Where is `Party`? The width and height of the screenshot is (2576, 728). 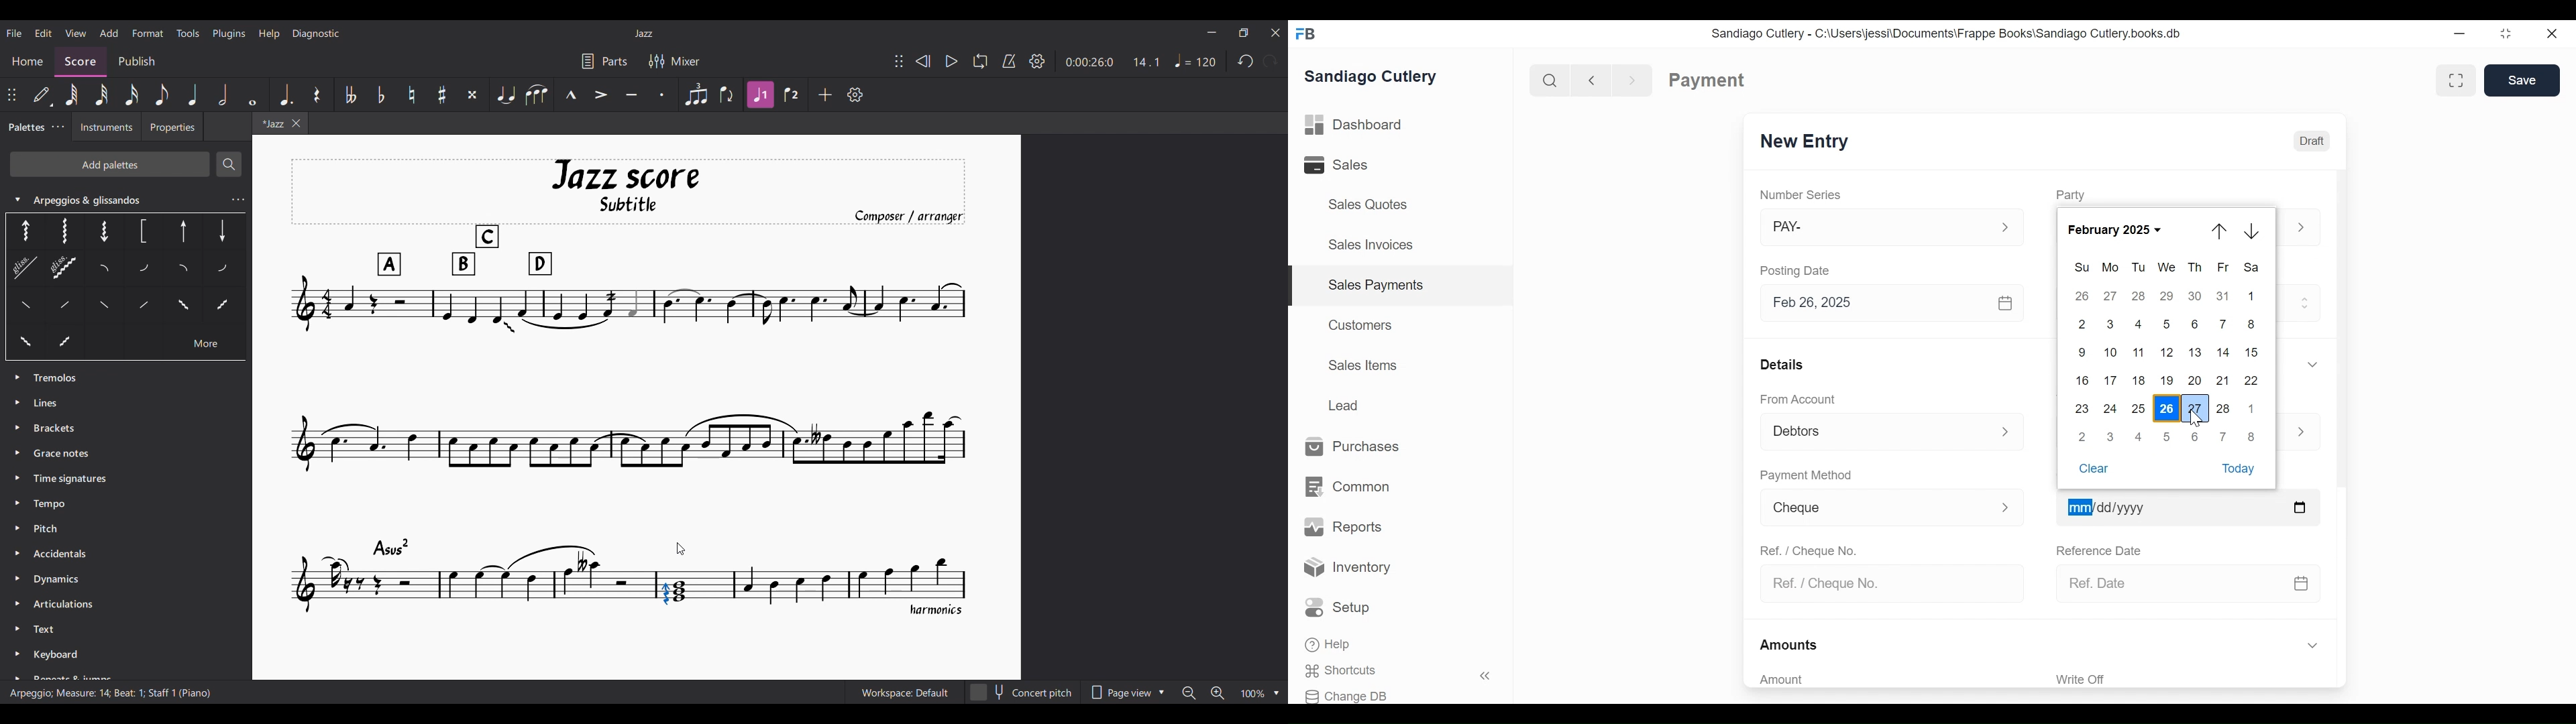 Party is located at coordinates (2070, 195).